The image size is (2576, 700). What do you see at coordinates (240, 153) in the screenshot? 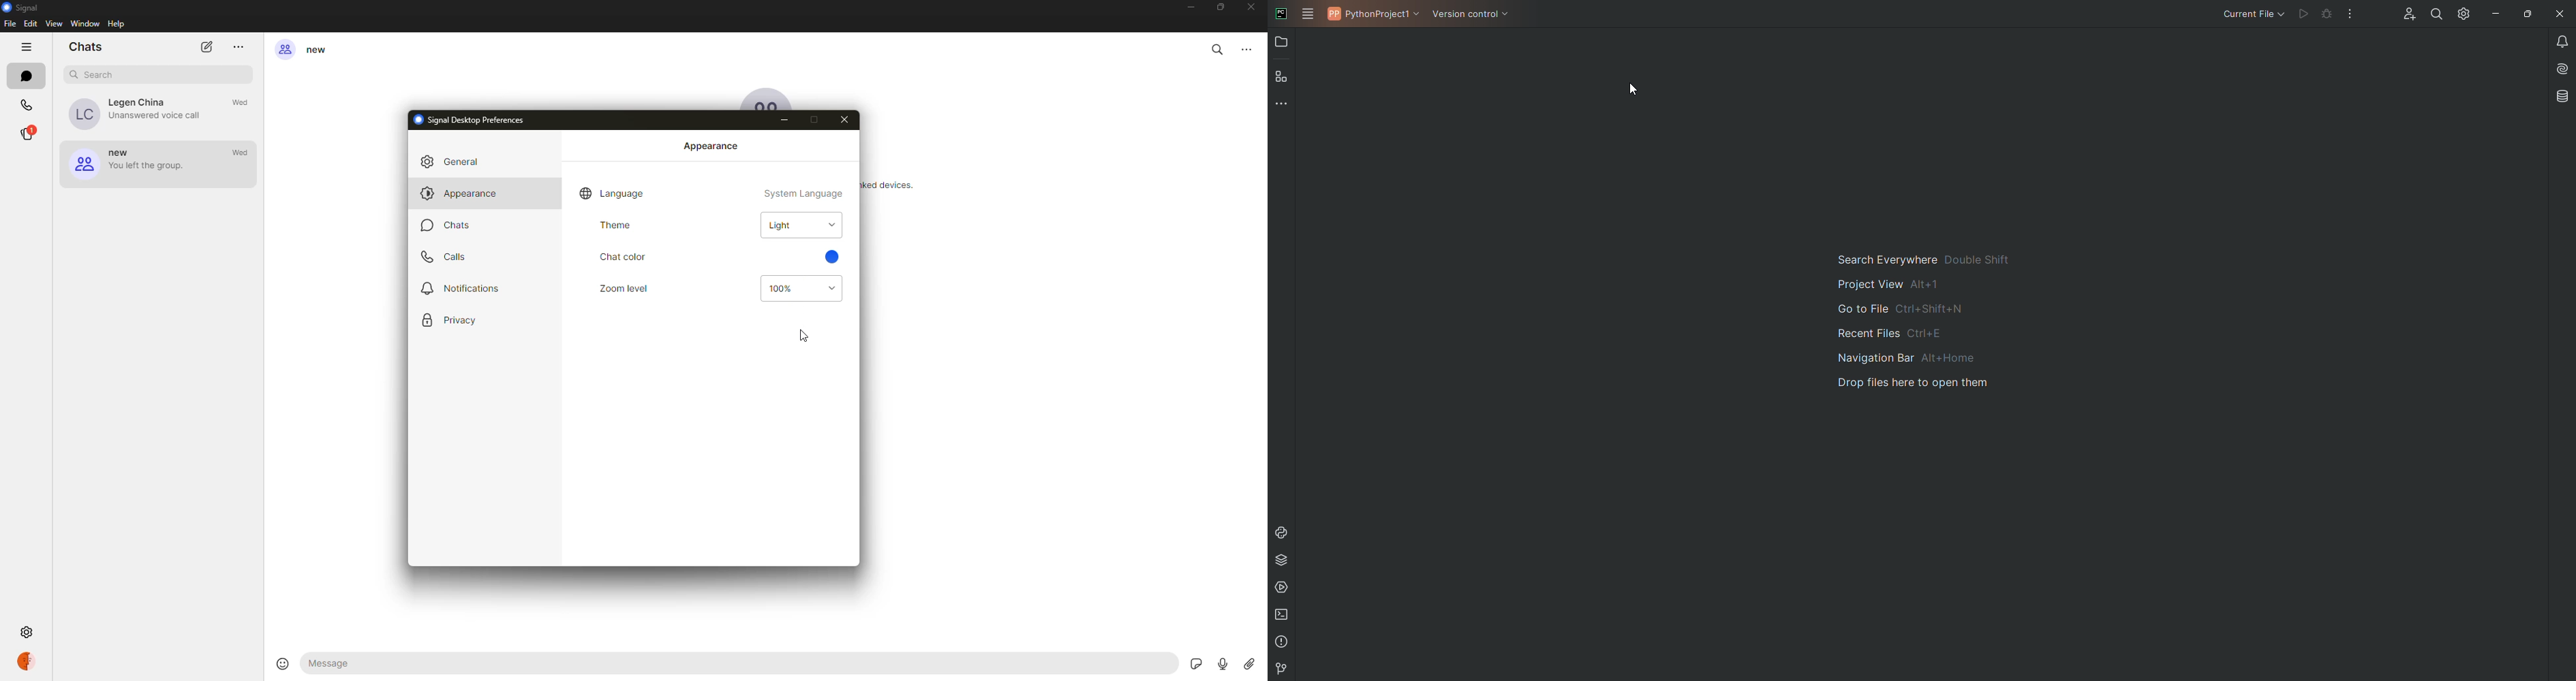
I see `wed` at bounding box center [240, 153].